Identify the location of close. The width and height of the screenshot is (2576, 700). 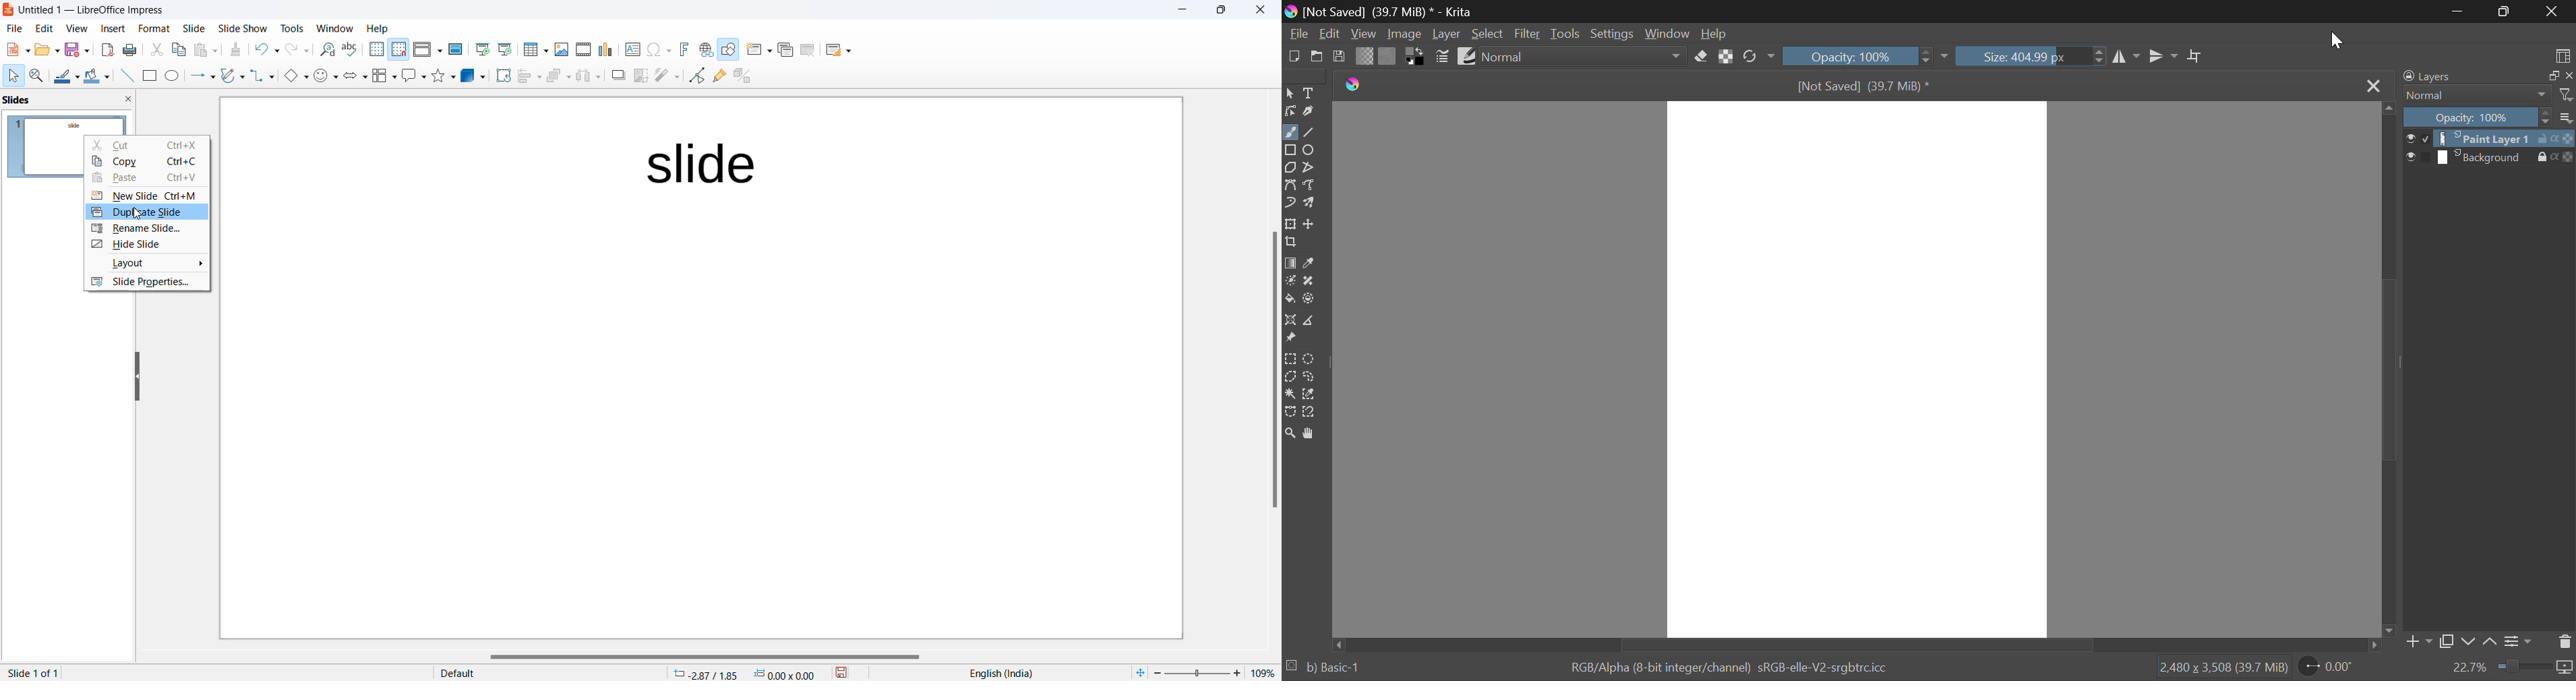
(1260, 12).